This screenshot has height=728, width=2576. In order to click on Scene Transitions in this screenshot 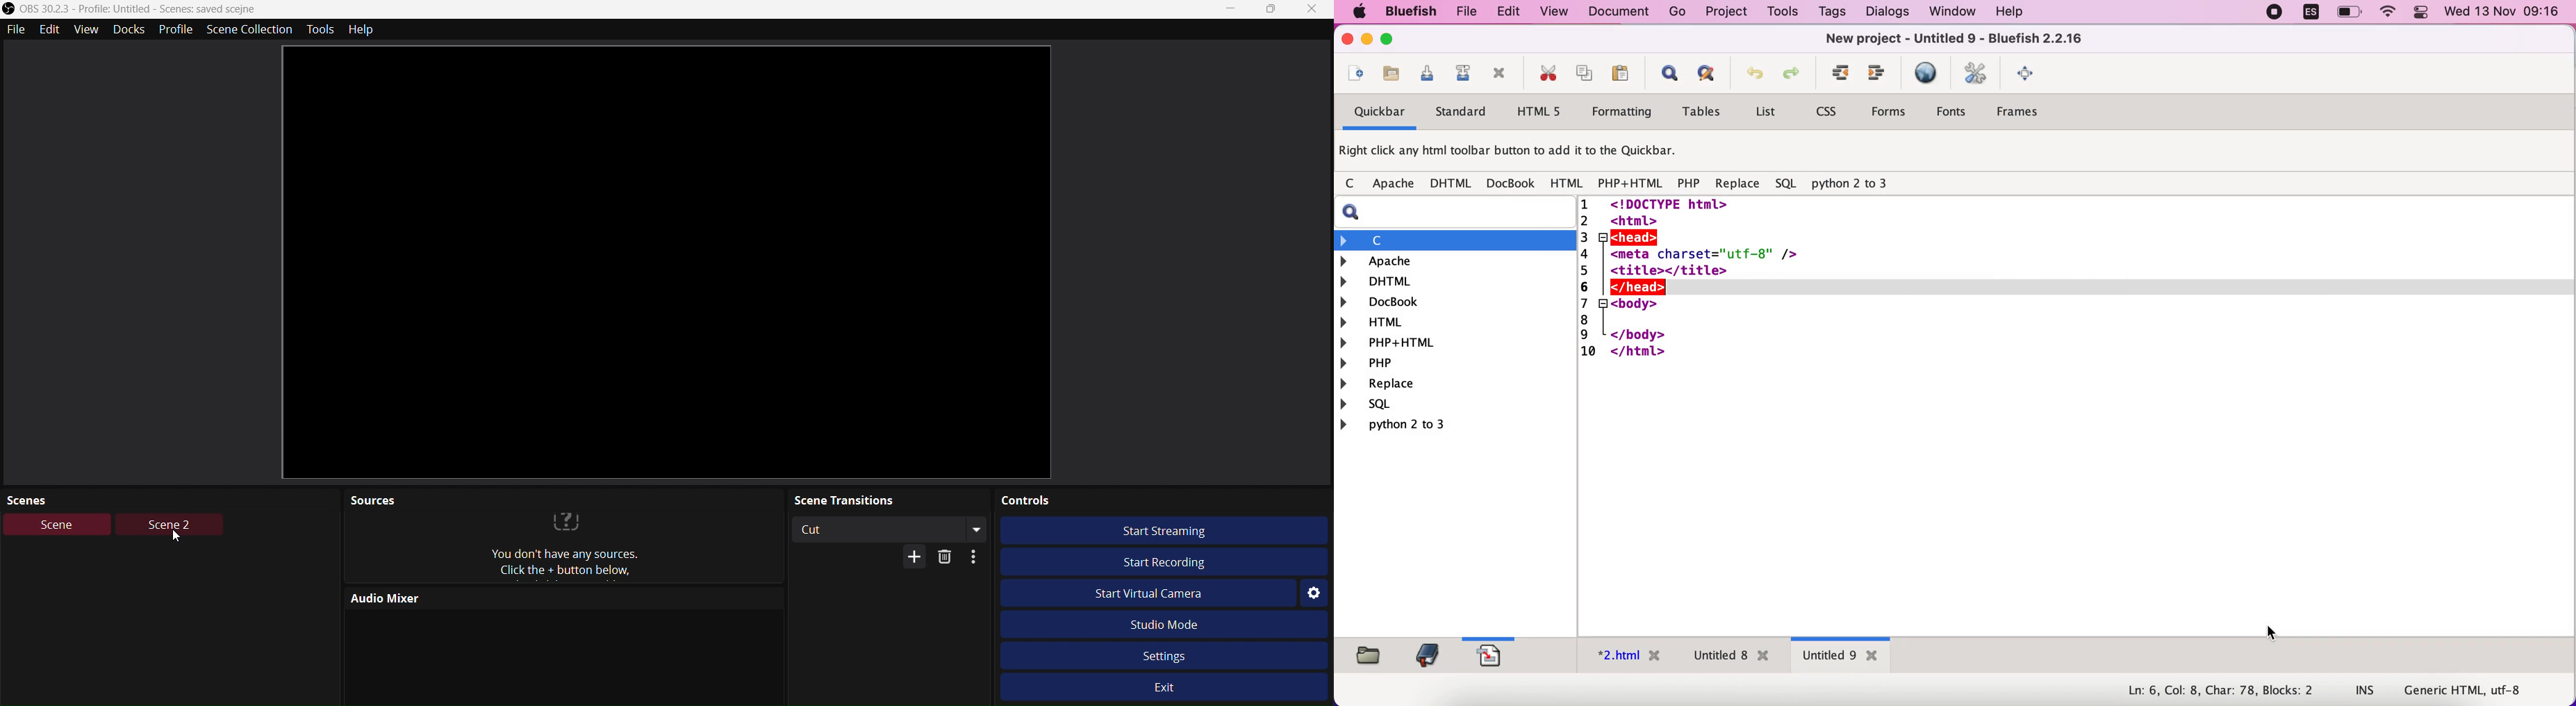, I will do `click(885, 499)`.